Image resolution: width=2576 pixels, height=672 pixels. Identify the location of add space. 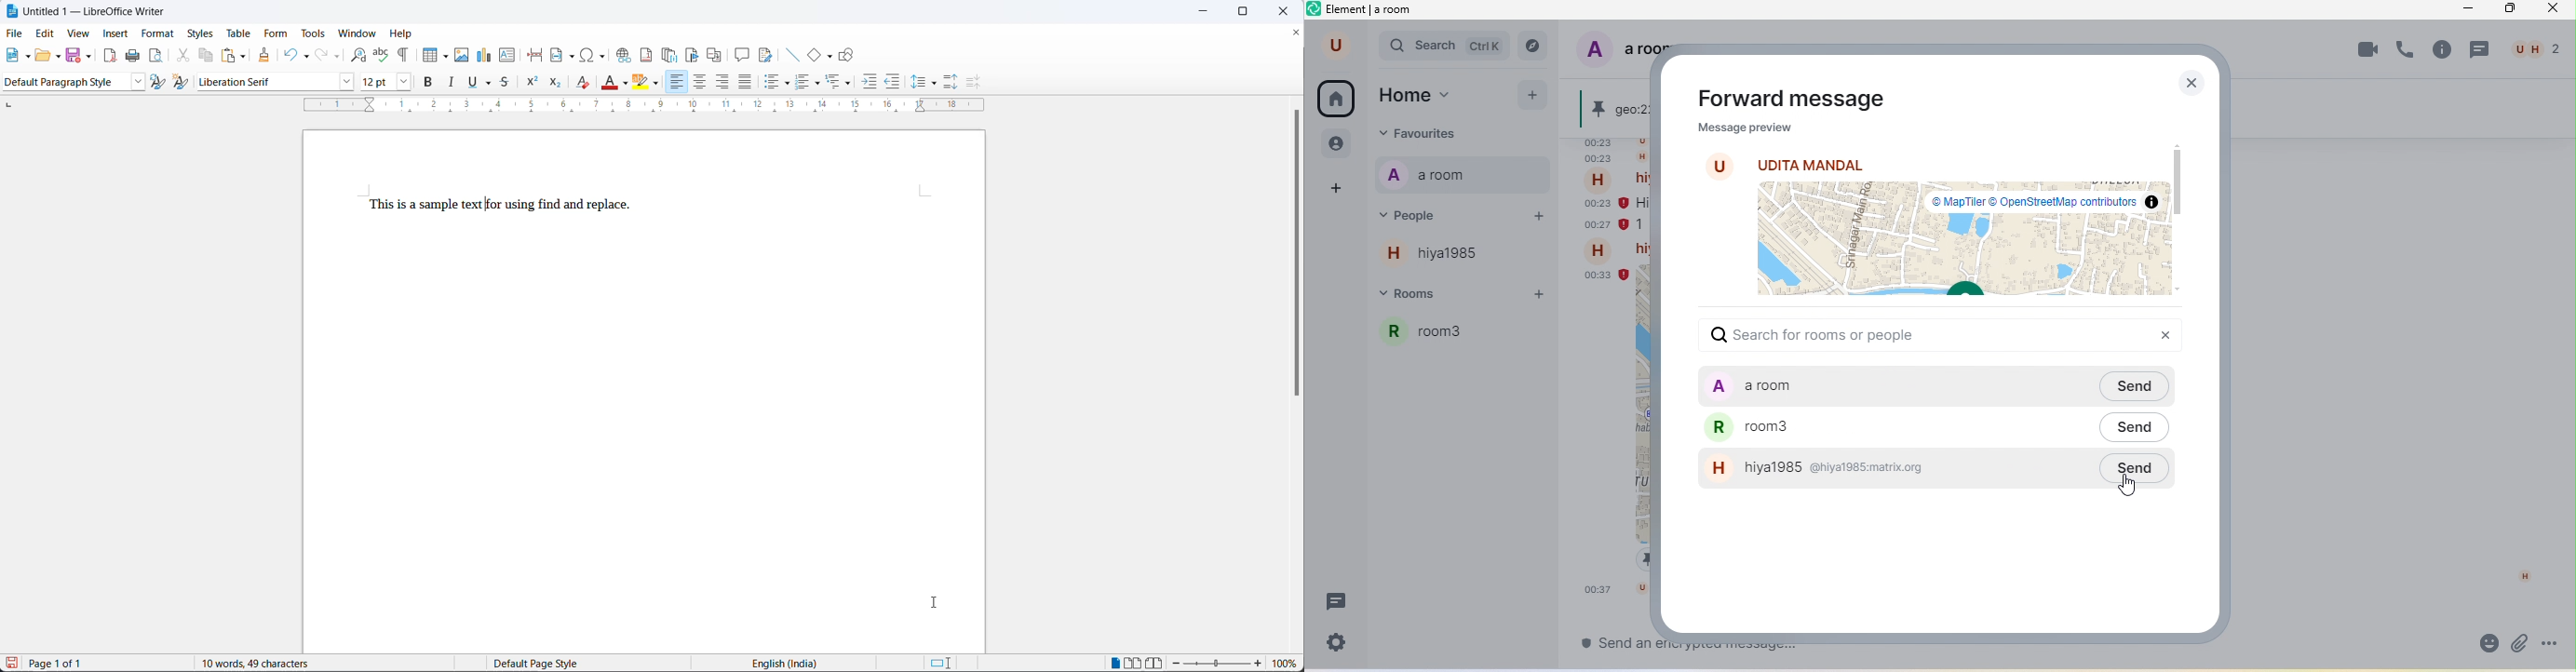
(1333, 188).